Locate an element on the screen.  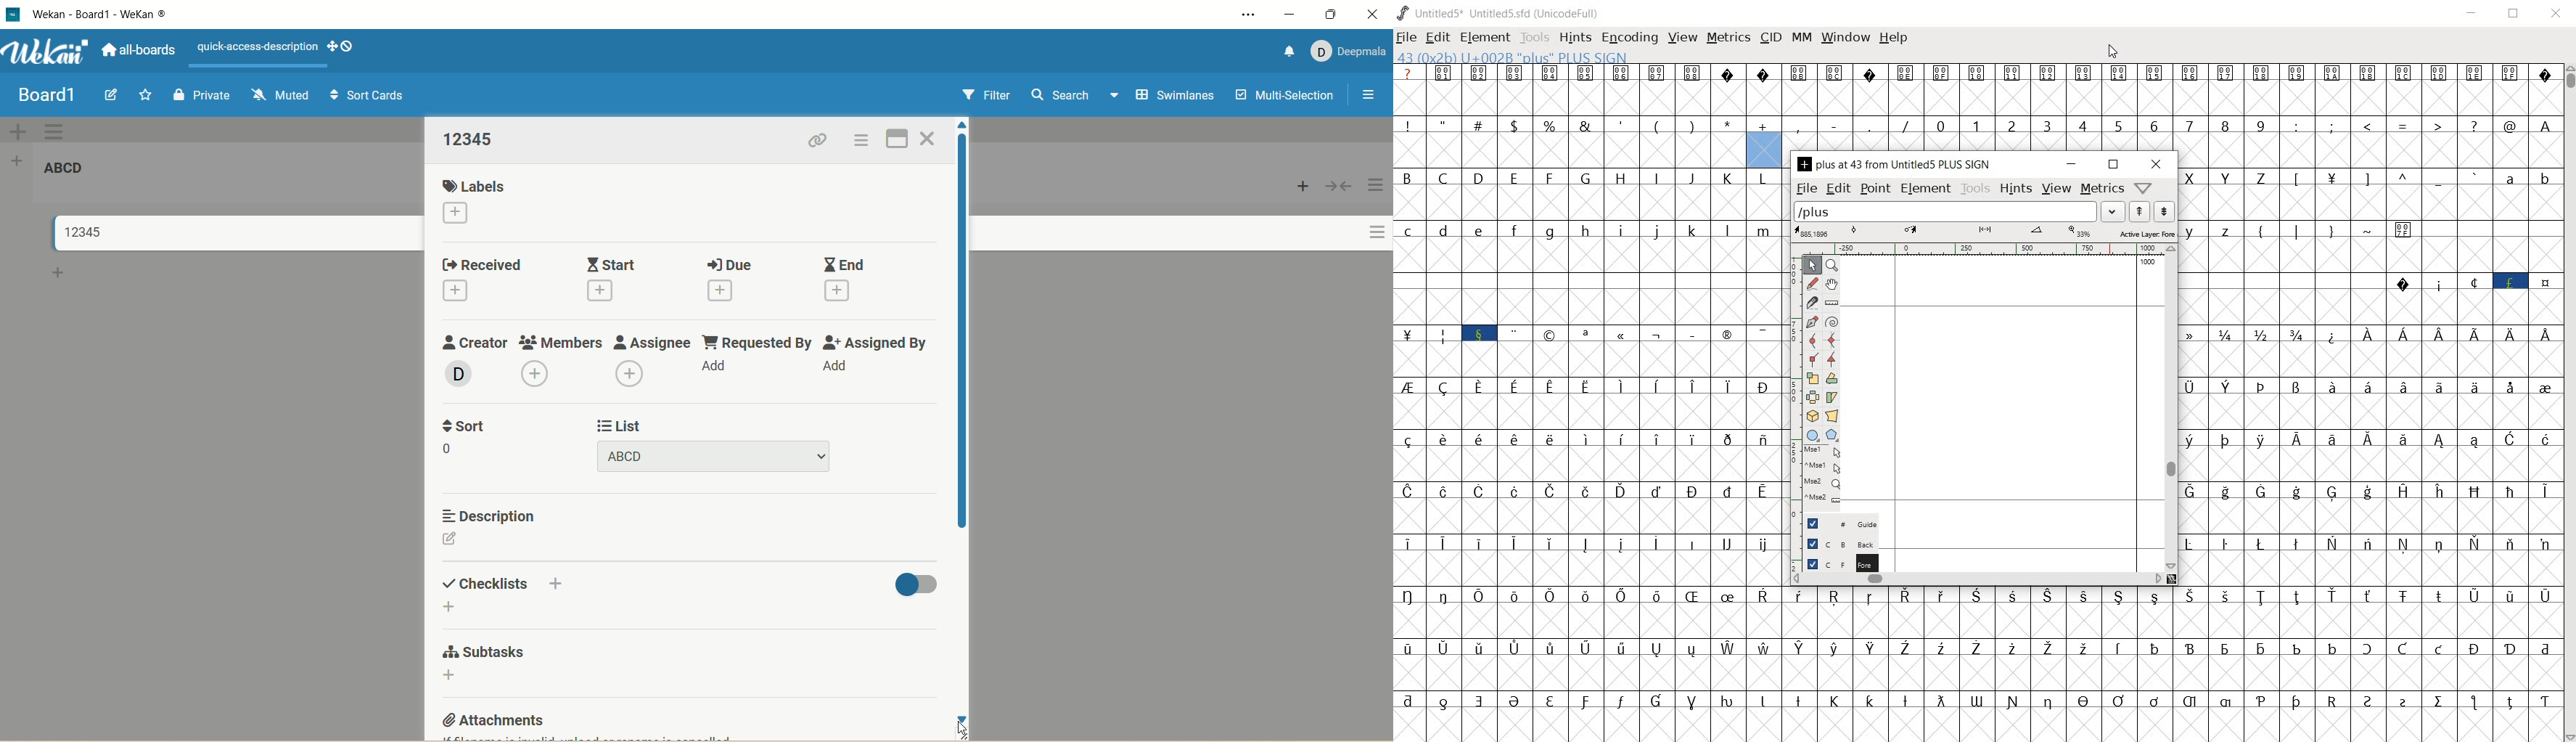
draw a freehand curve is located at coordinates (1812, 282).